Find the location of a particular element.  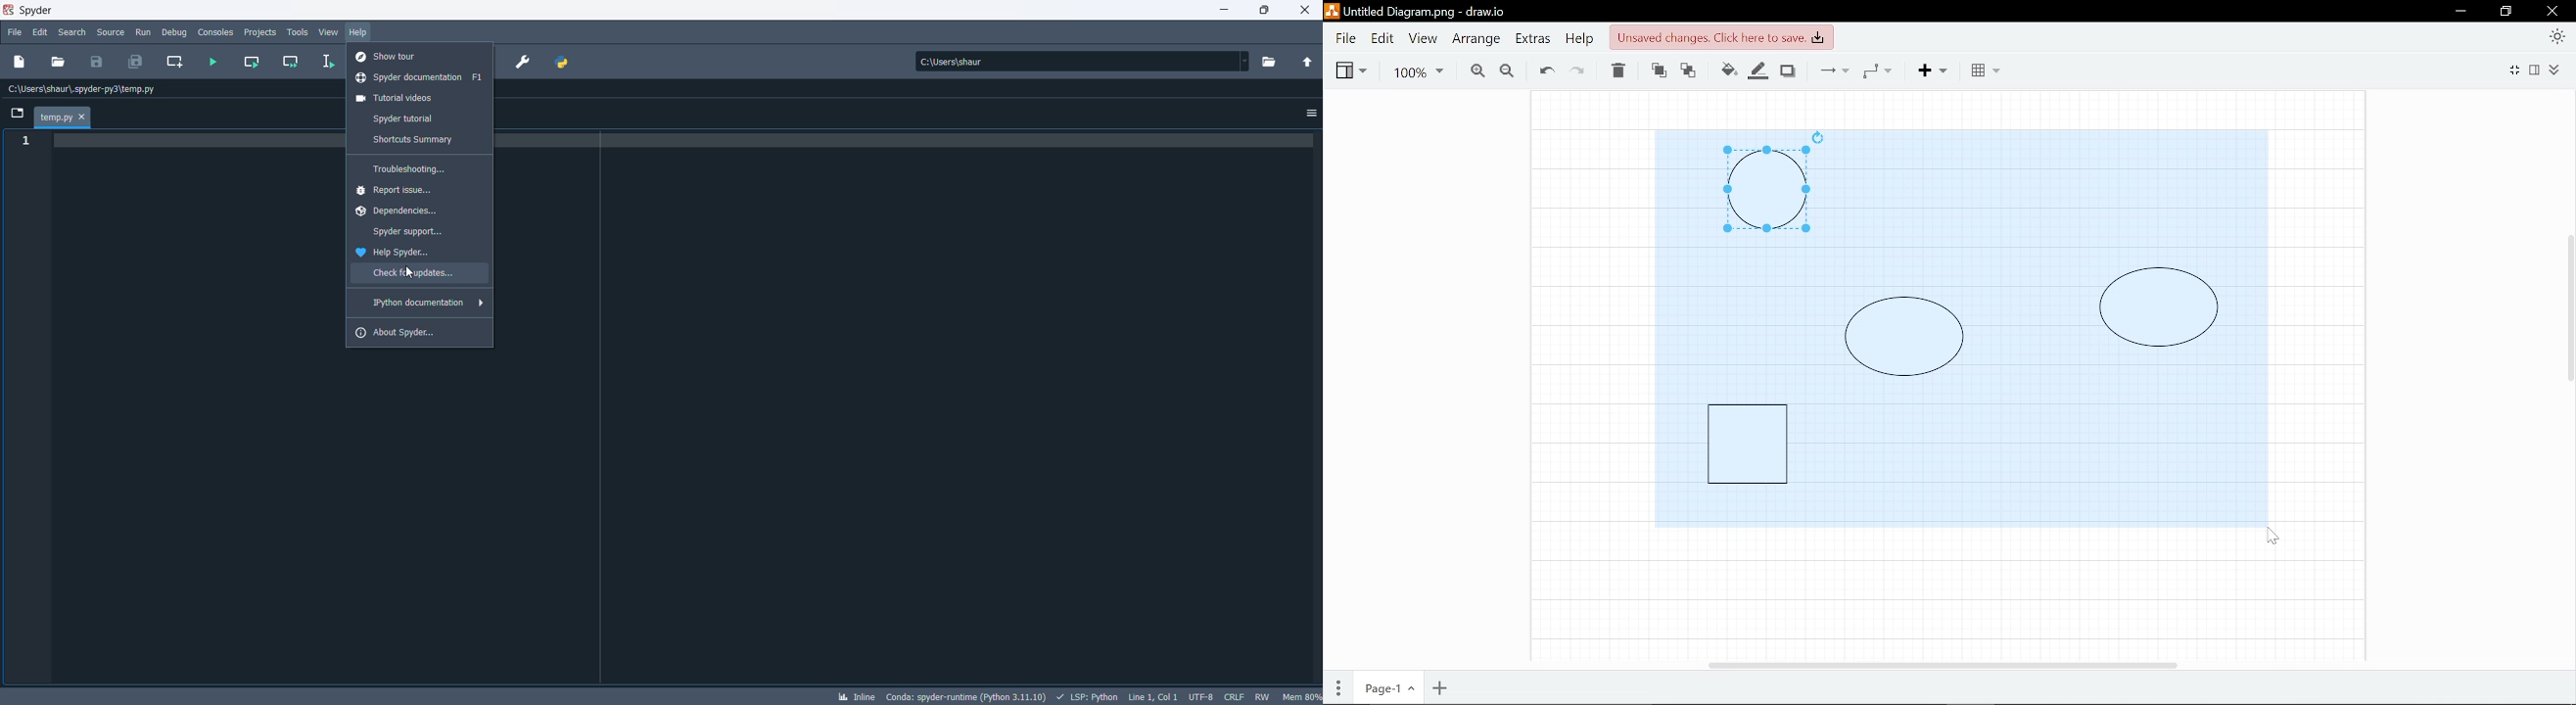

CHARSET is located at coordinates (1200, 695).